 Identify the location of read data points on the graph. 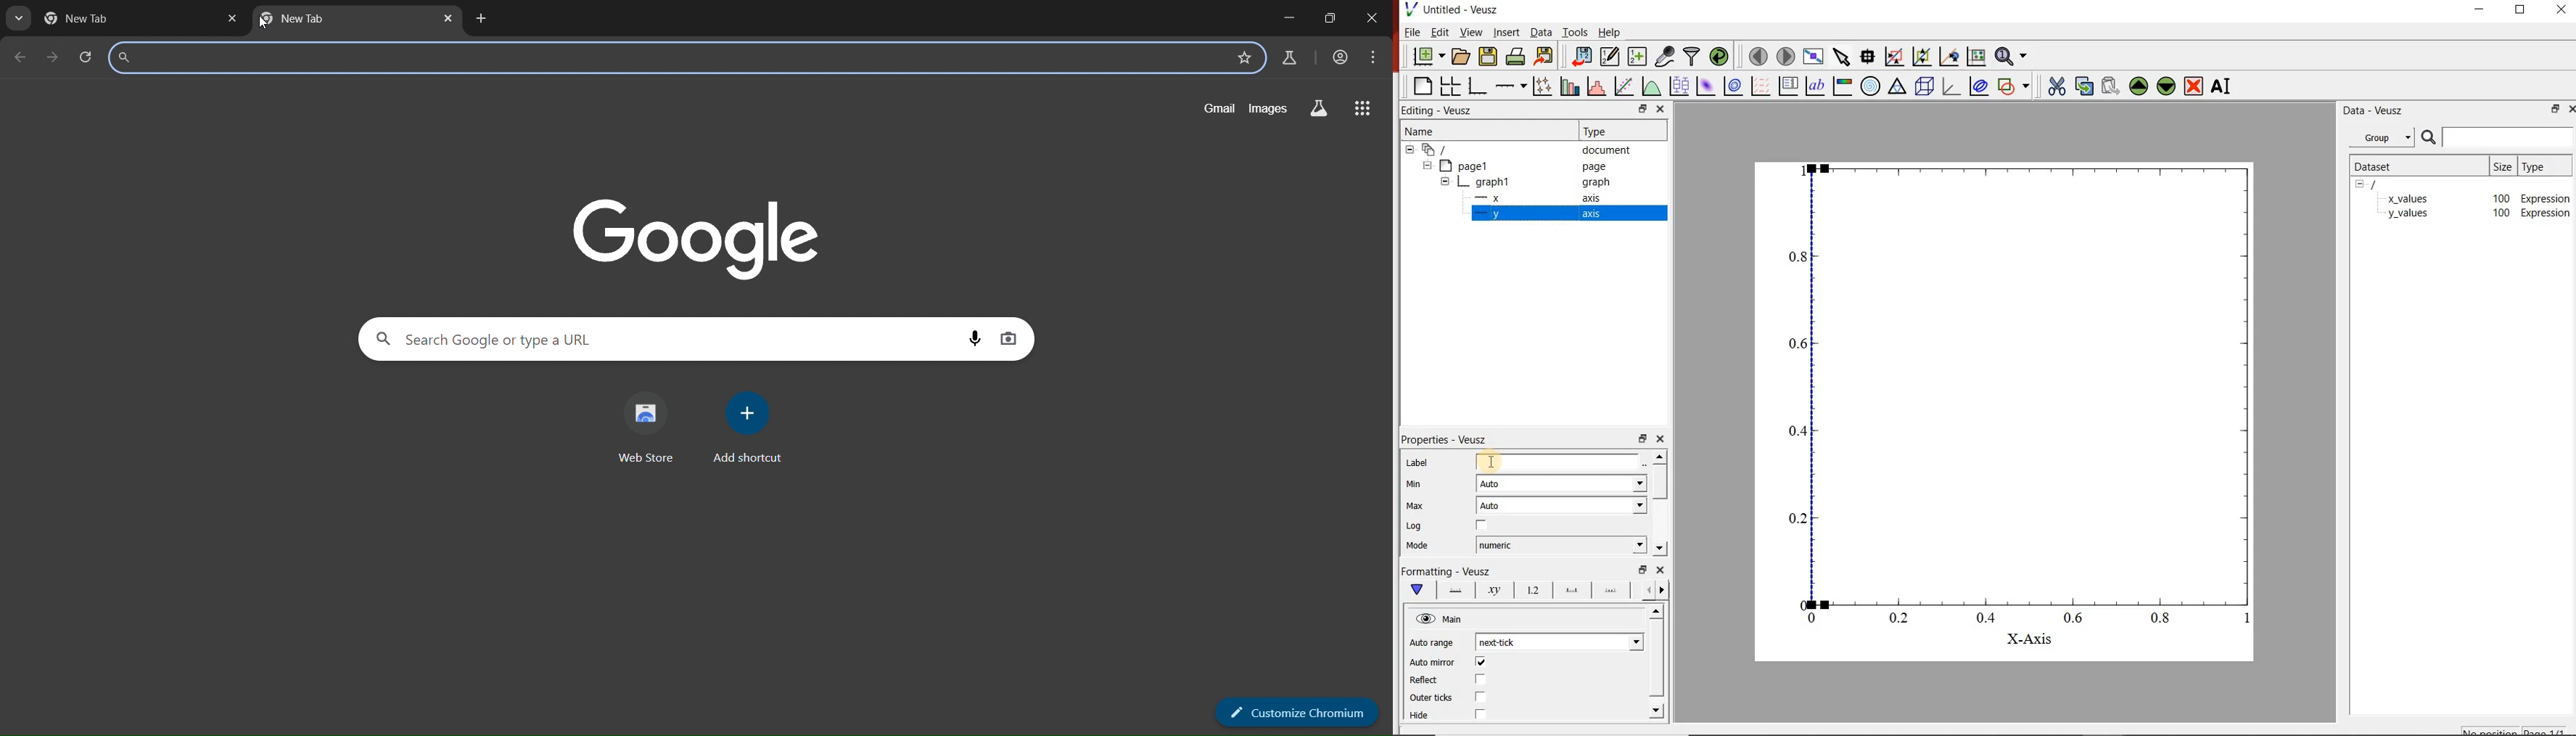
(1868, 56).